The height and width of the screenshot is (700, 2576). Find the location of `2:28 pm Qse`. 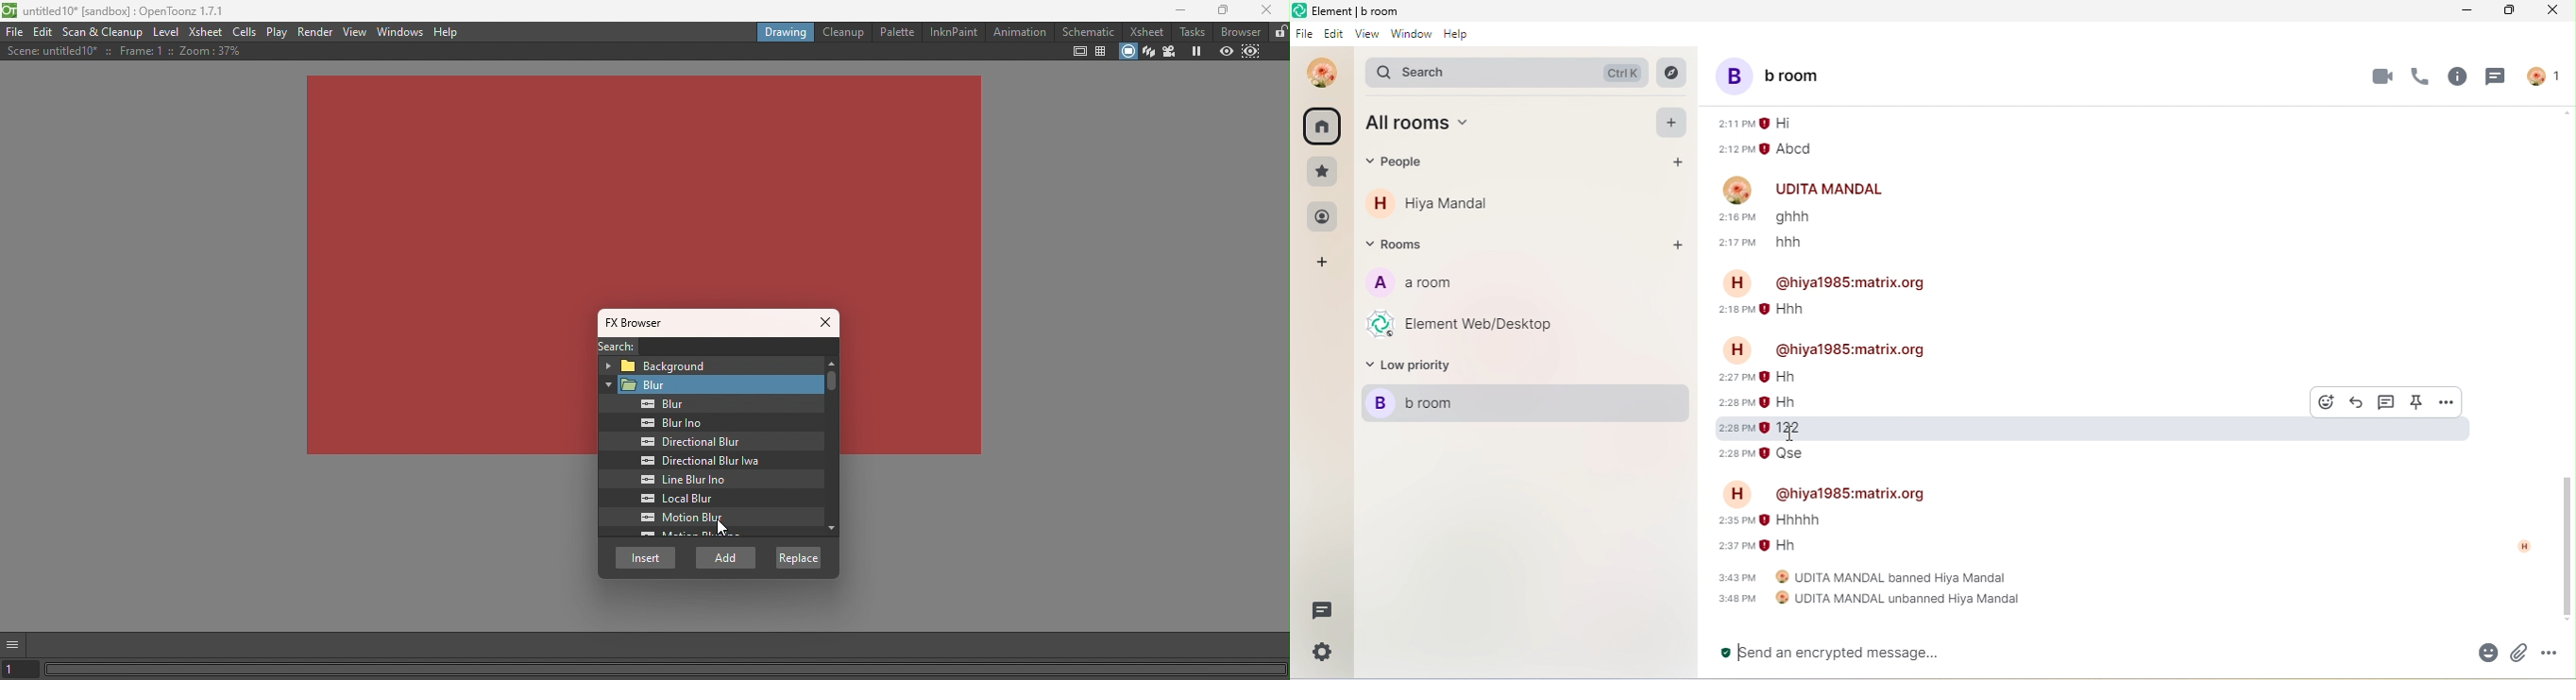

2:28 pm Qse is located at coordinates (1764, 453).